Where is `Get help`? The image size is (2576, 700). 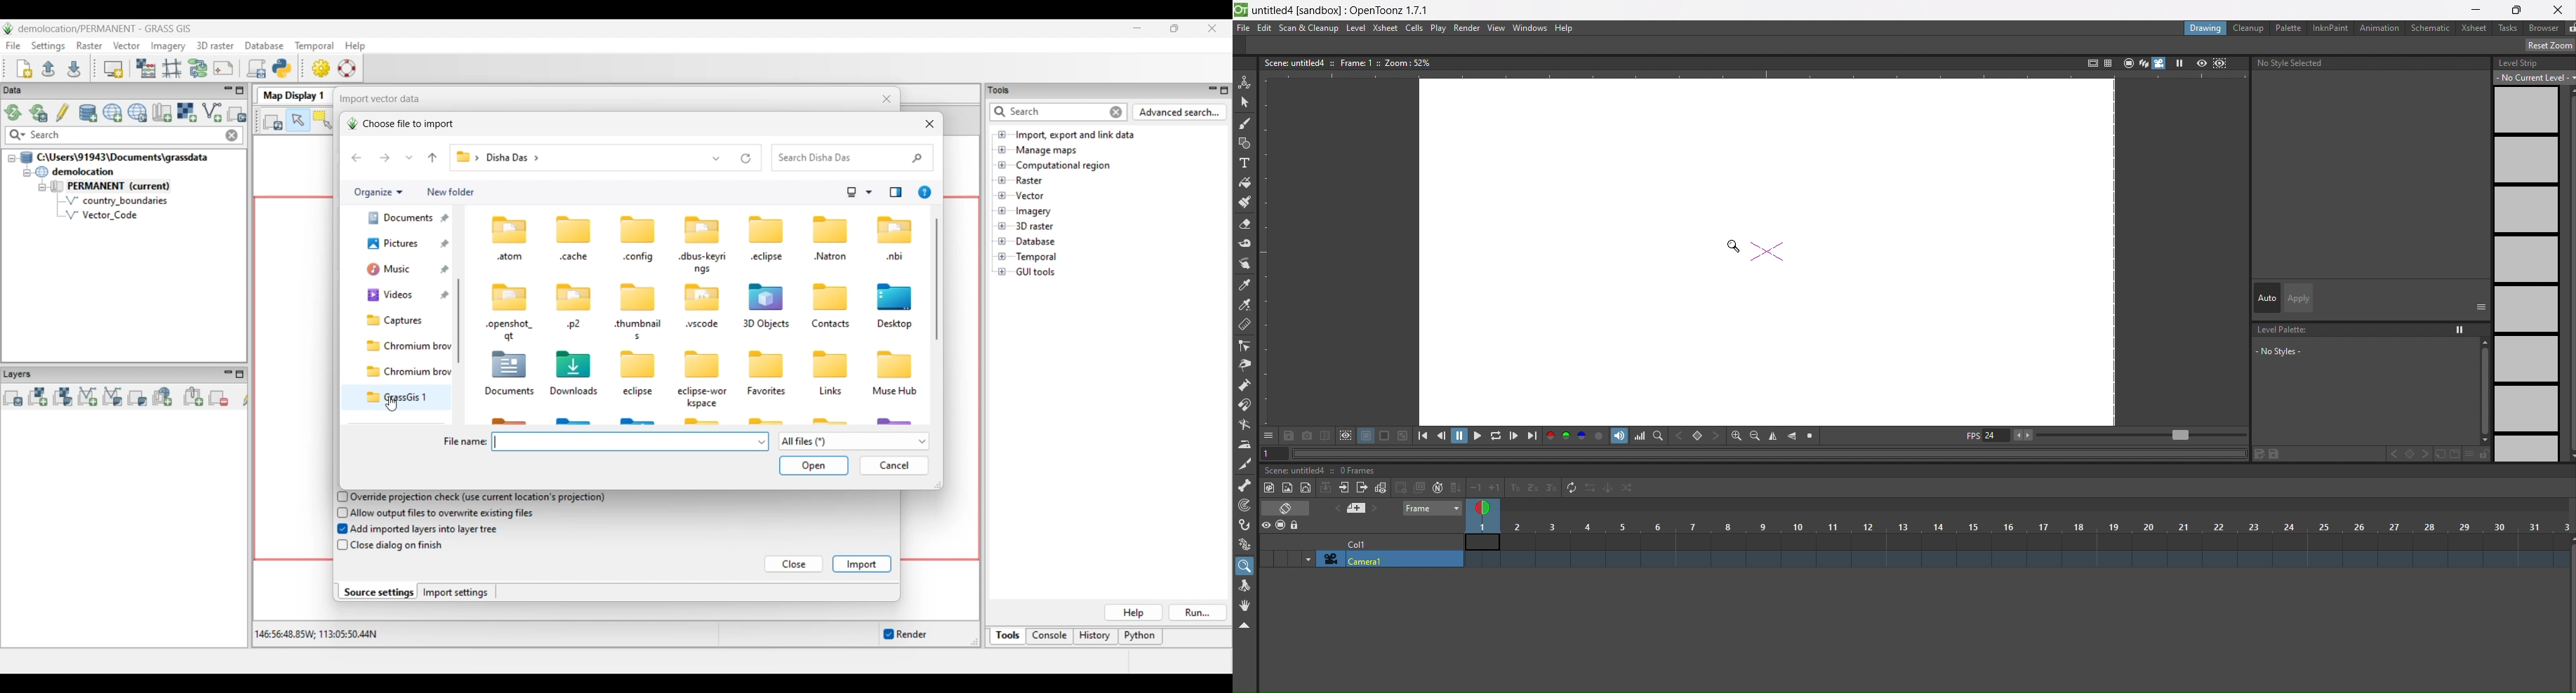 Get help is located at coordinates (925, 192).